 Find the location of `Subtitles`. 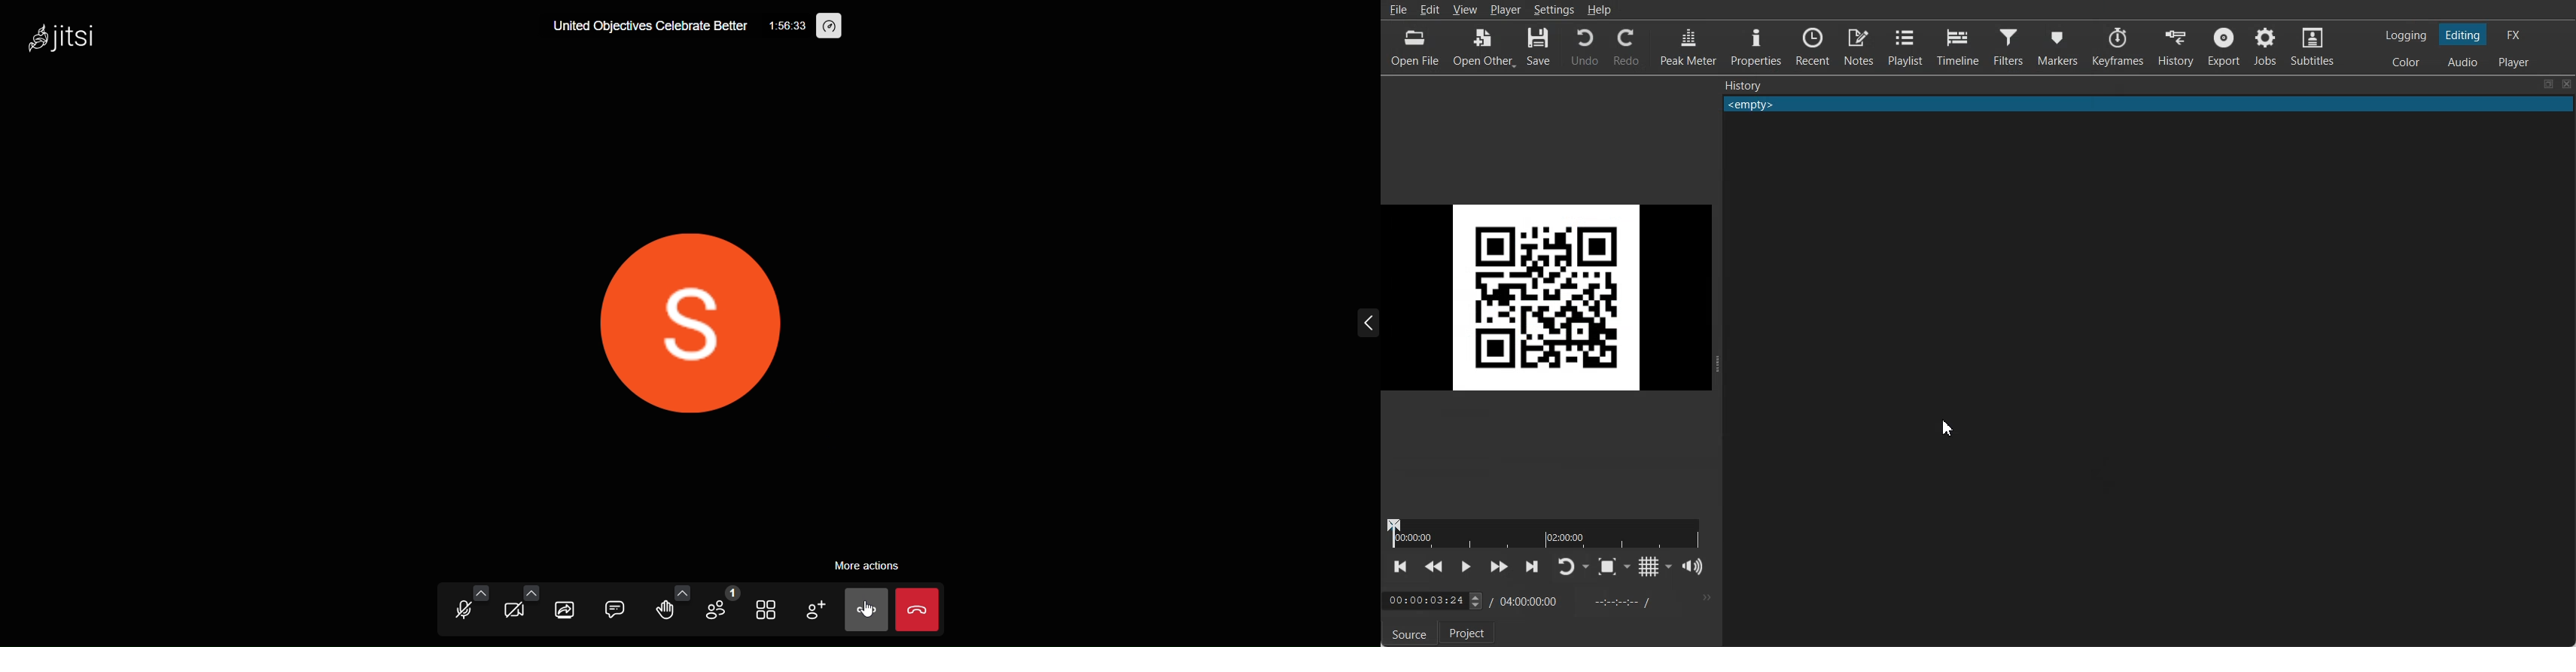

Subtitles is located at coordinates (2313, 45).